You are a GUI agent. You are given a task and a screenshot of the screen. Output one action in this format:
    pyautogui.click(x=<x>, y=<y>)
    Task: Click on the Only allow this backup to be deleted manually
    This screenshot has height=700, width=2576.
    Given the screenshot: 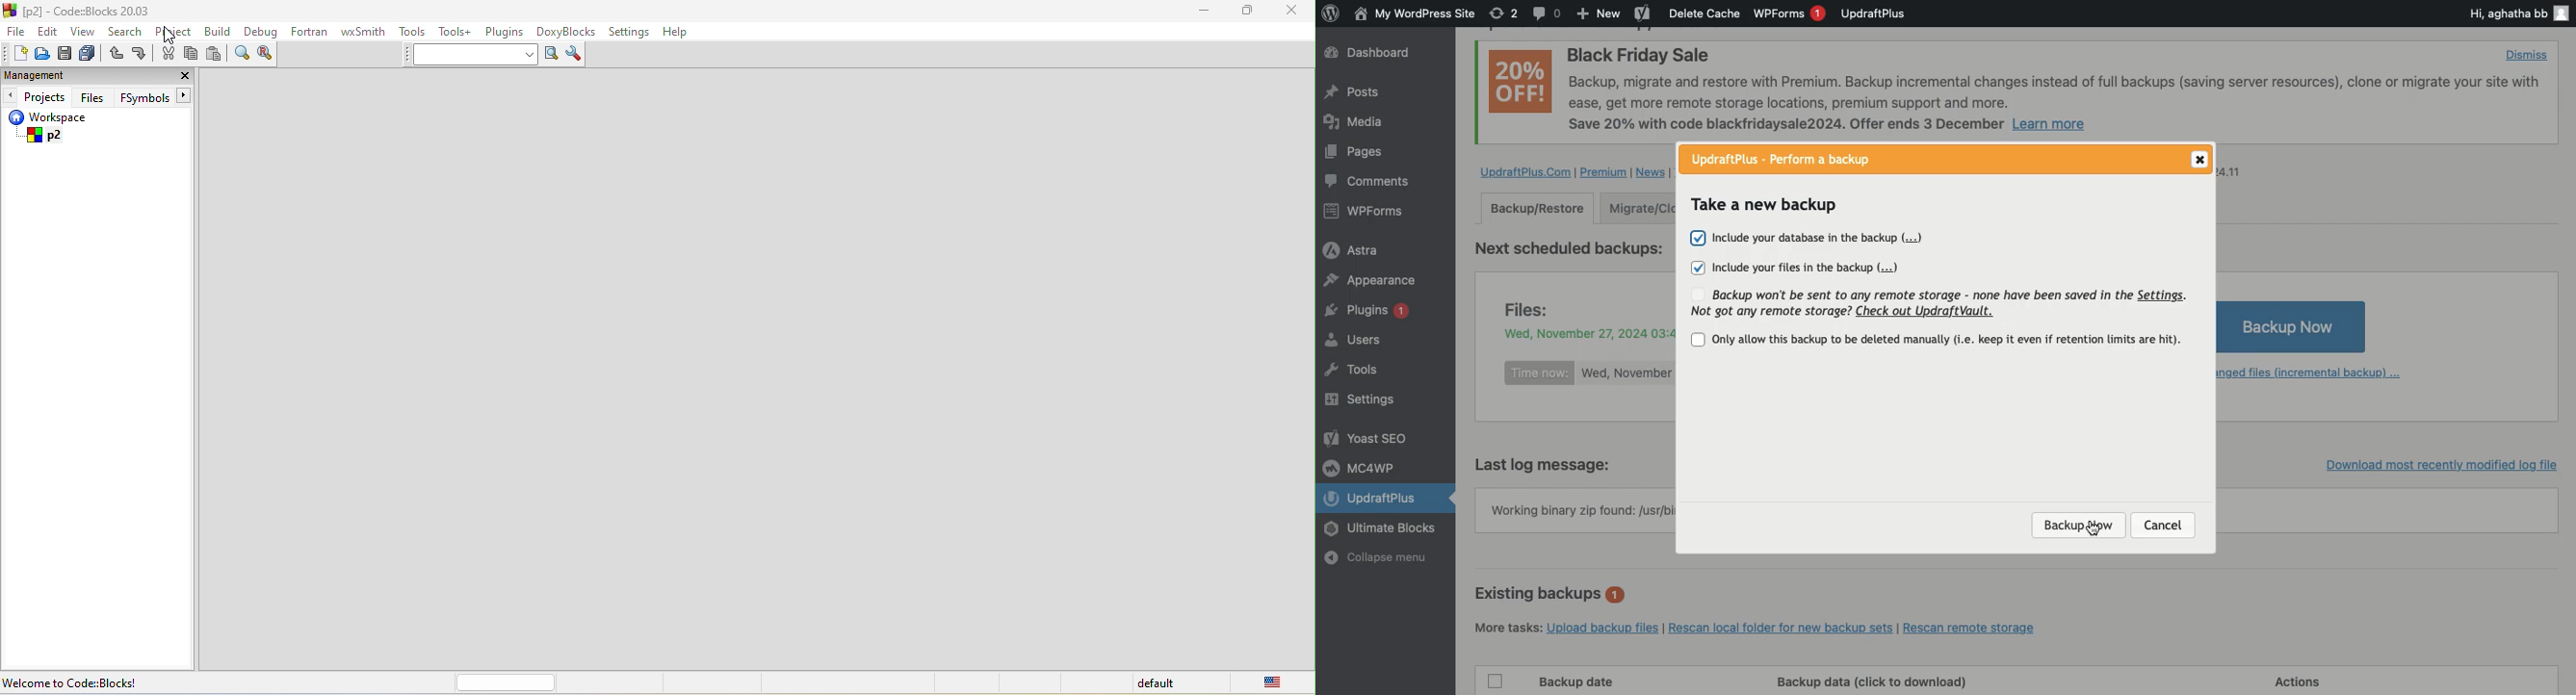 What is the action you would take?
    pyautogui.click(x=1942, y=343)
    